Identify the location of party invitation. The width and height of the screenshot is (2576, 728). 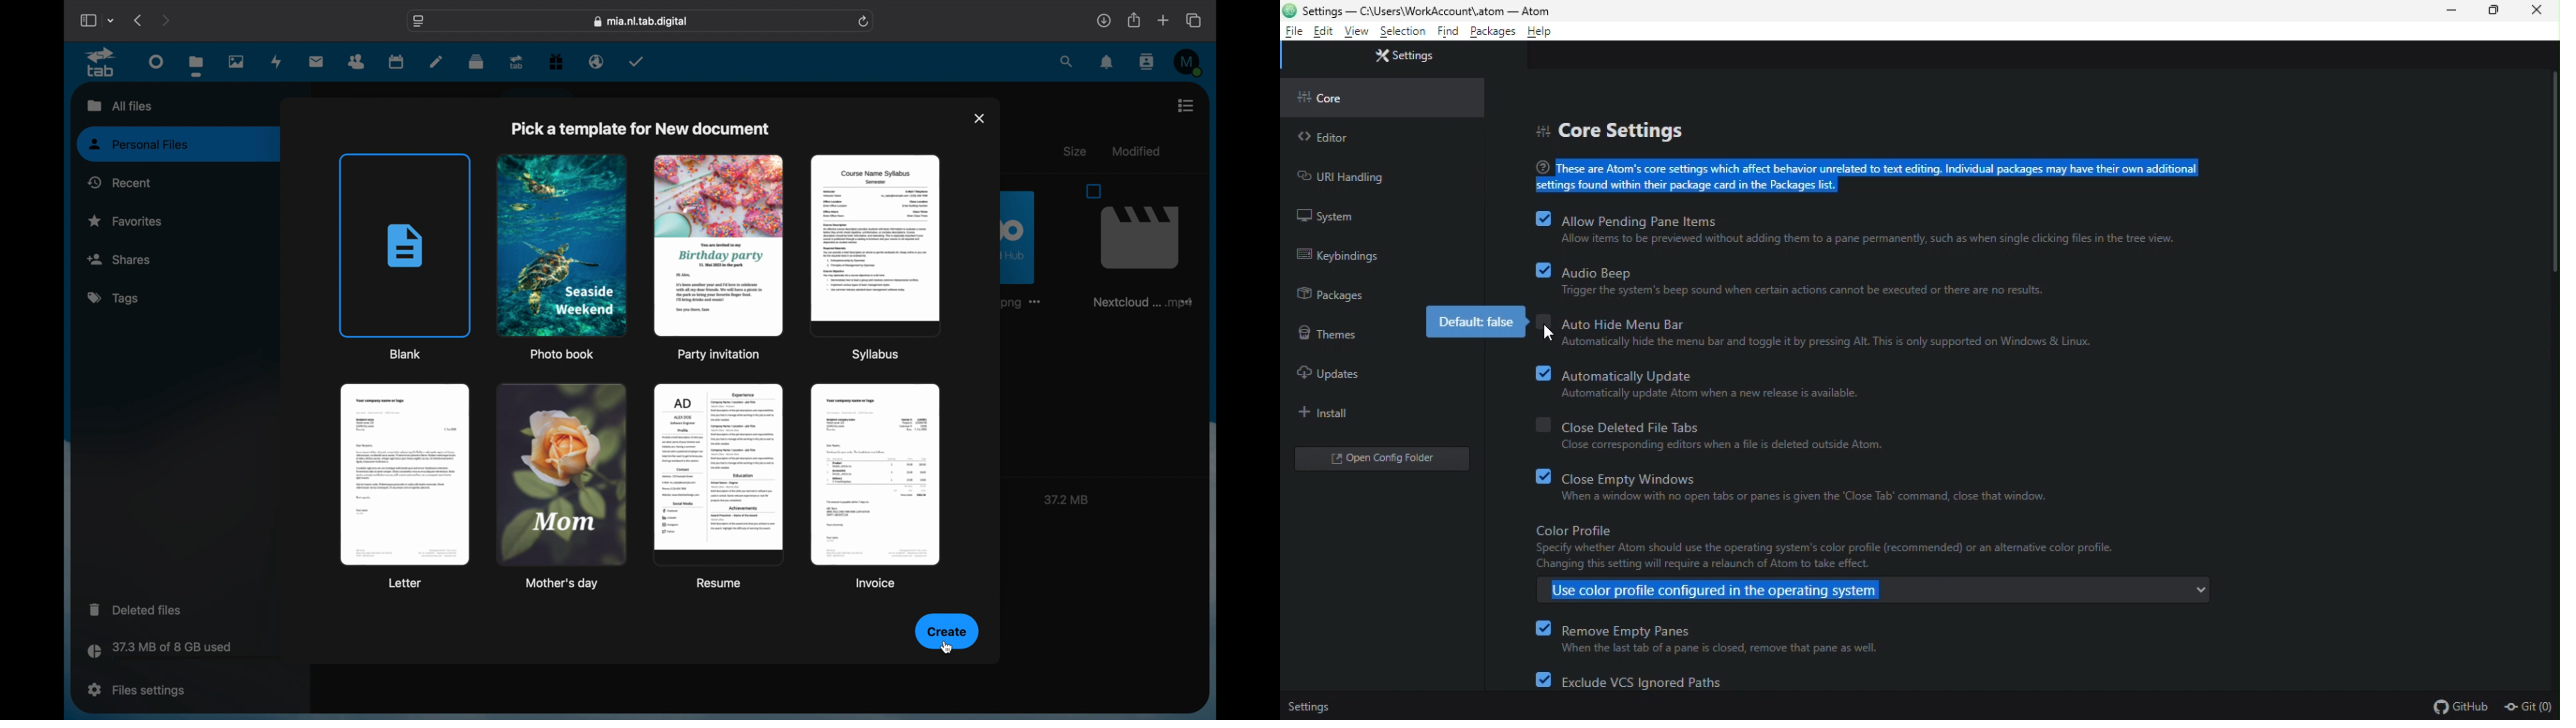
(717, 257).